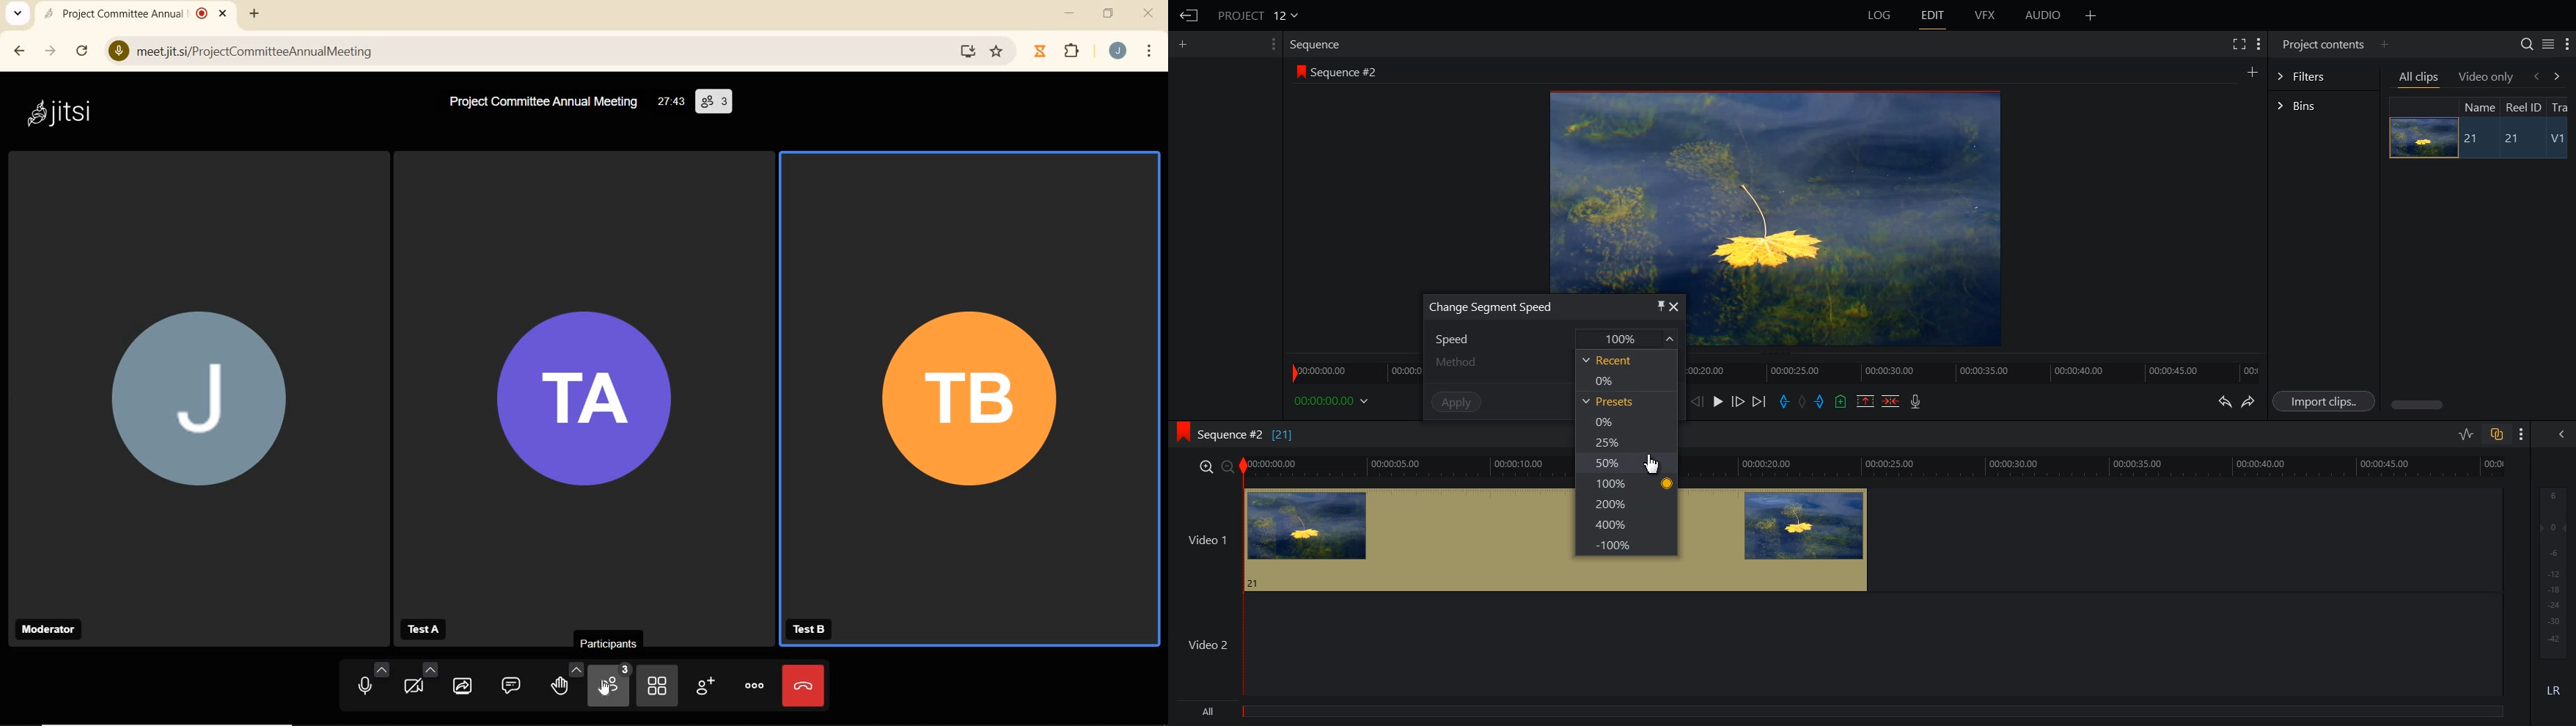 The height and width of the screenshot is (728, 2576). What do you see at coordinates (2473, 139) in the screenshot?
I see `21` at bounding box center [2473, 139].